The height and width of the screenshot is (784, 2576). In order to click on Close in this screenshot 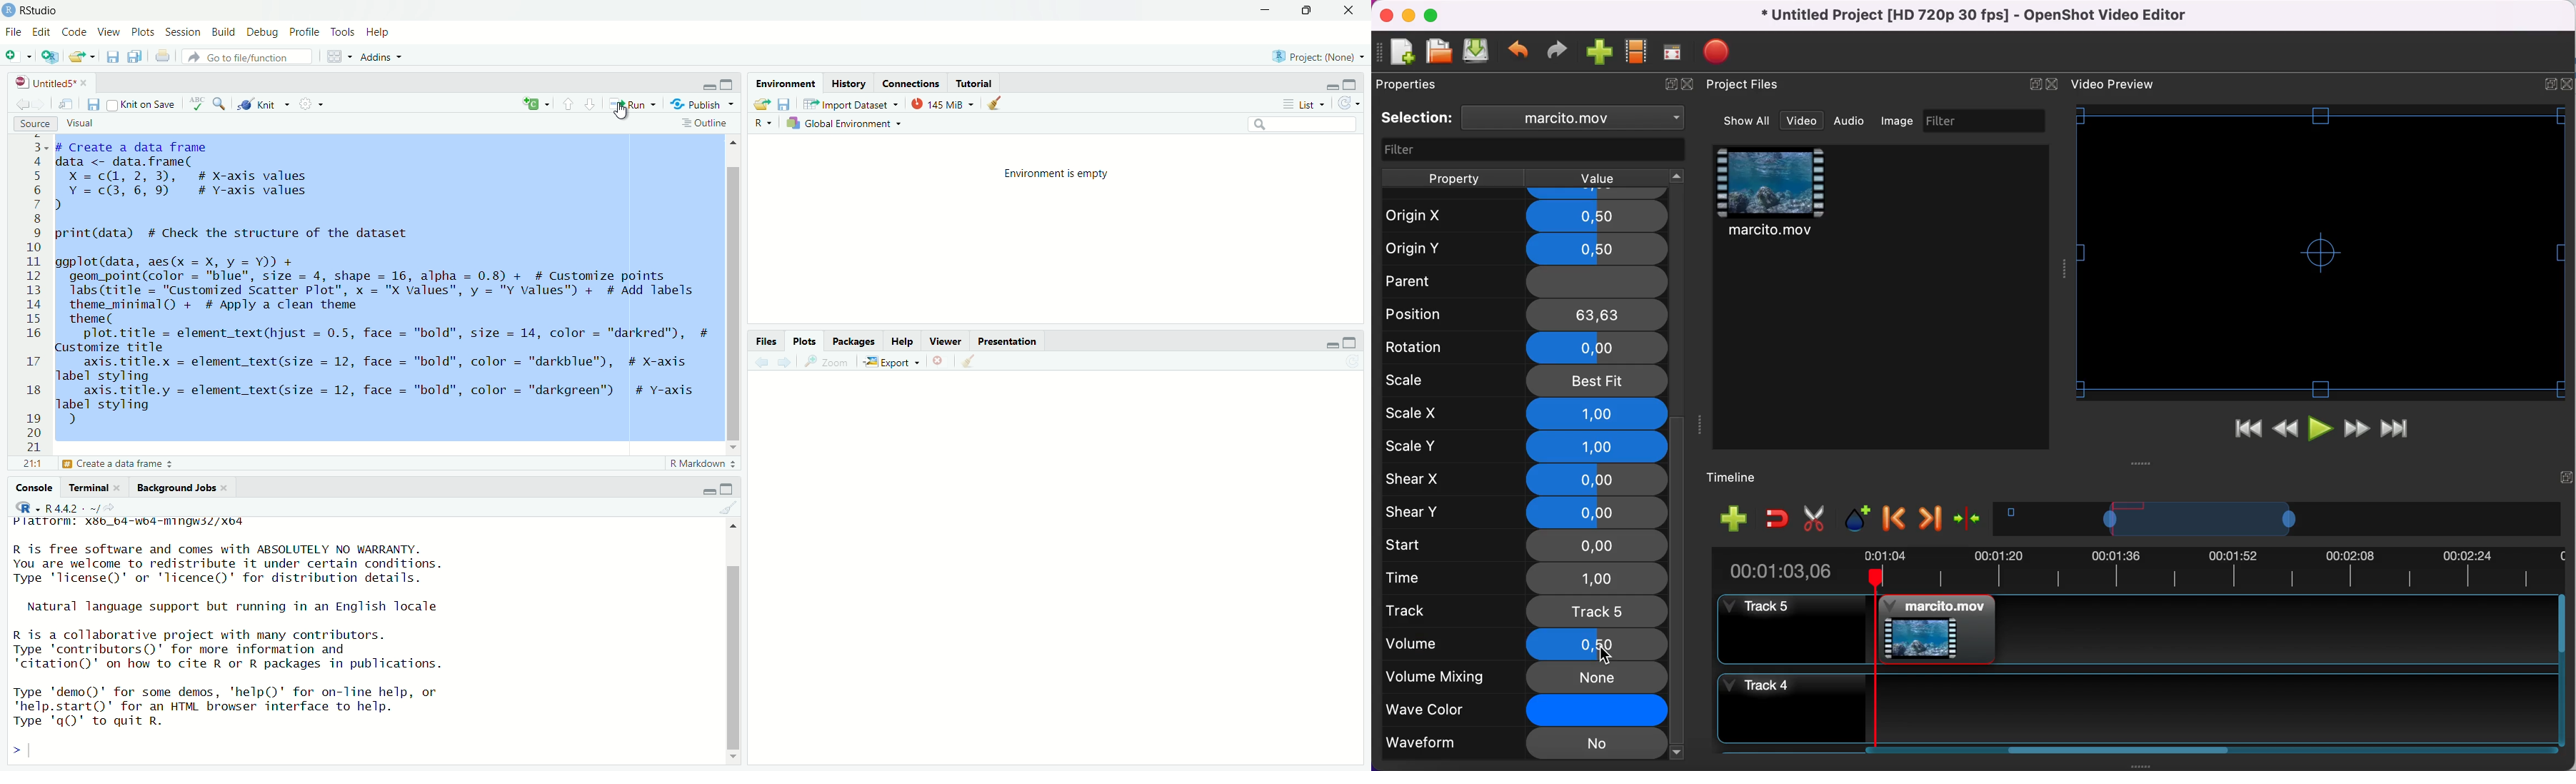, I will do `click(2051, 84)`.